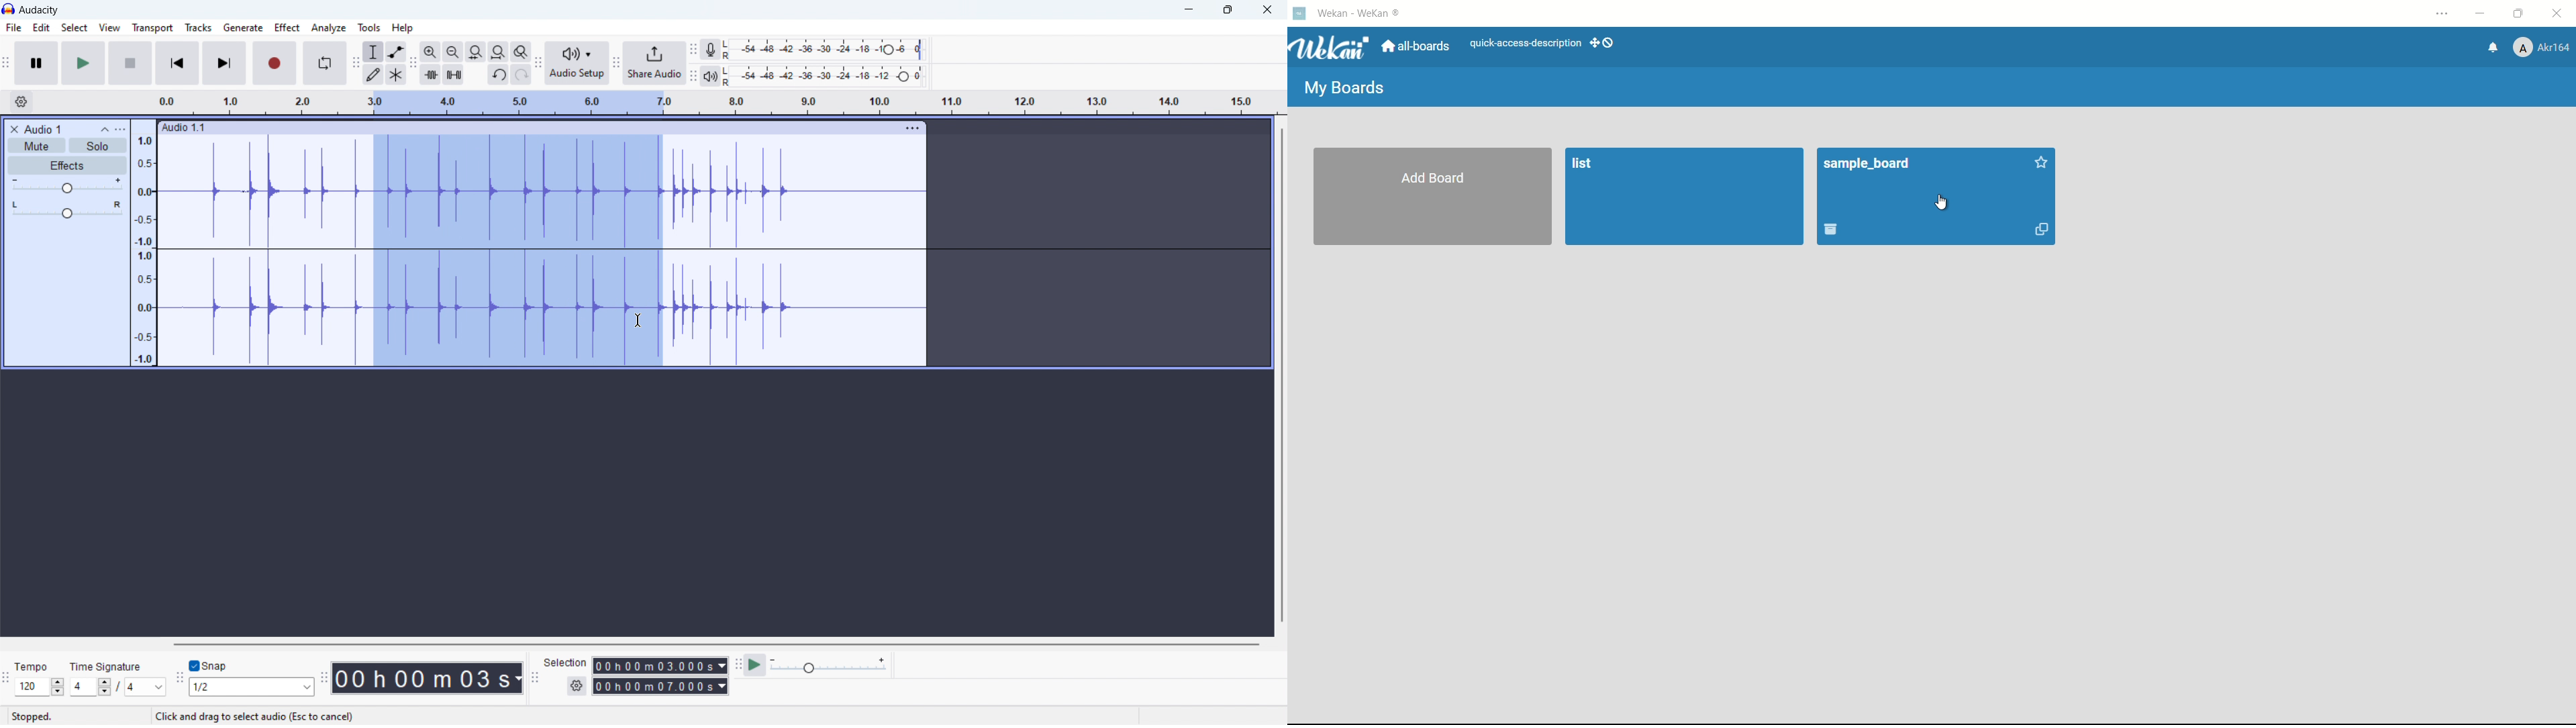 The image size is (2576, 728). I want to click on pan: center, so click(67, 209).